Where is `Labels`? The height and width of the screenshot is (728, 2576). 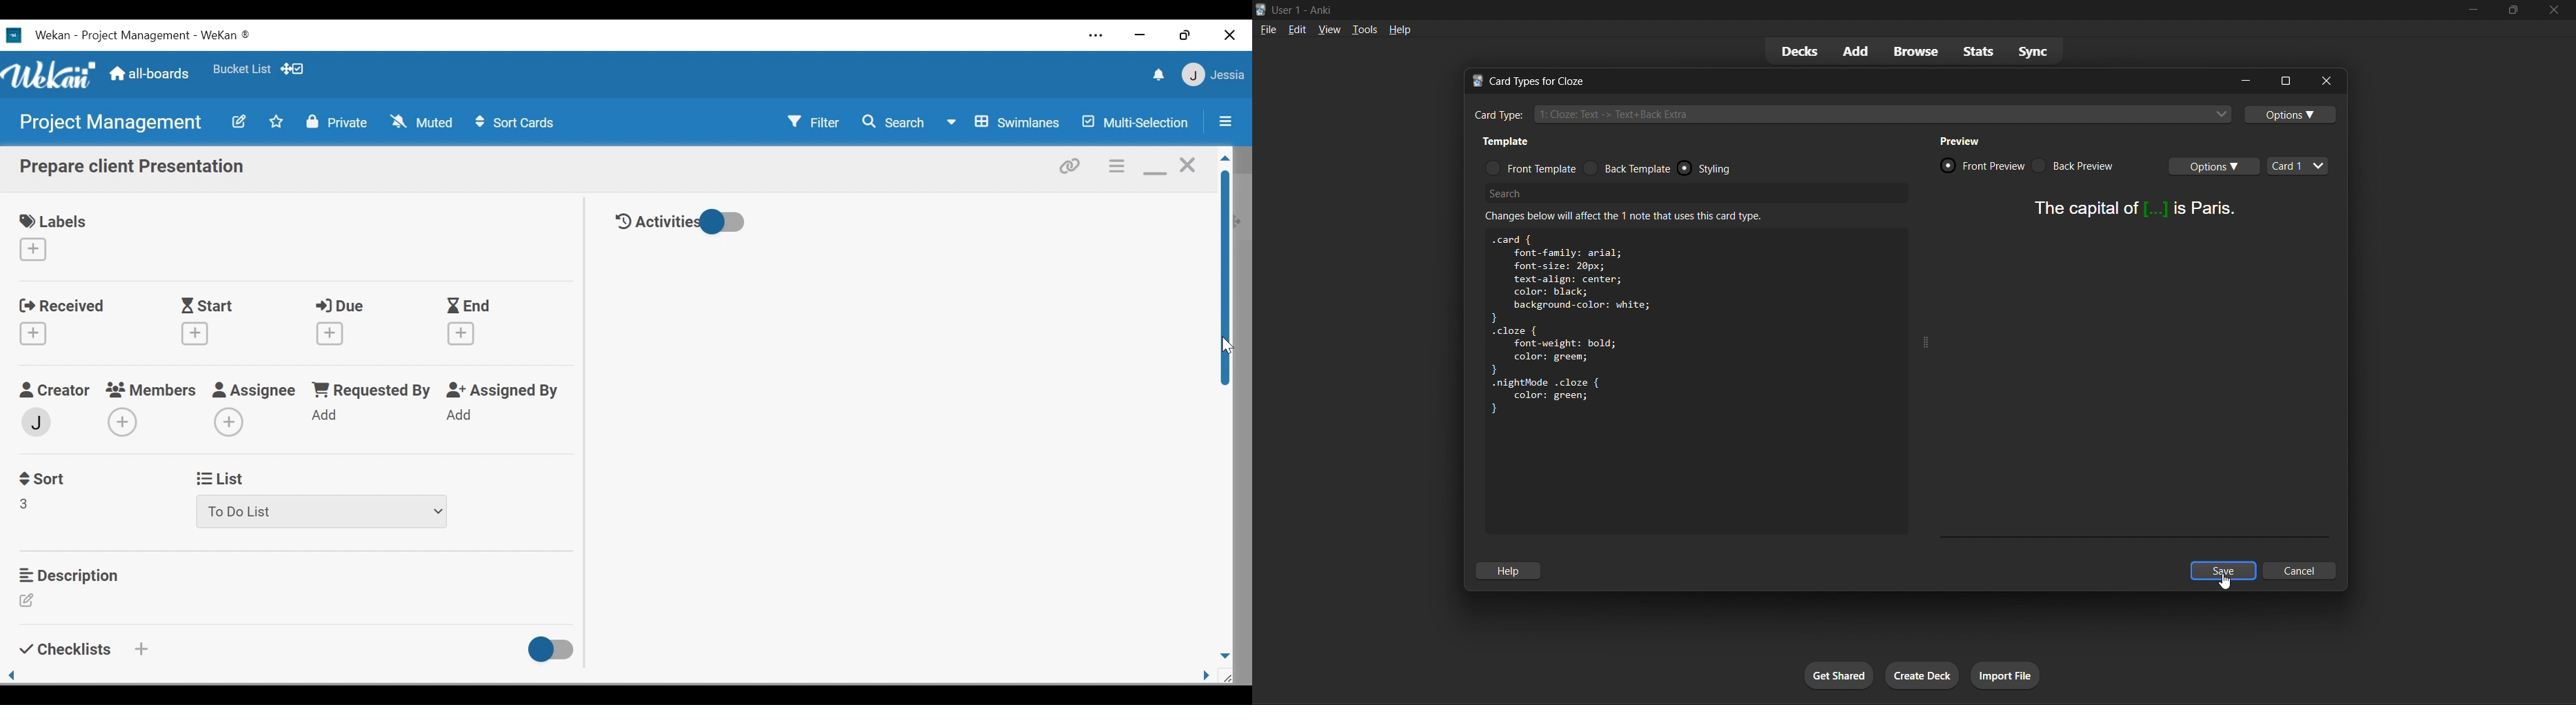
Labels is located at coordinates (53, 221).